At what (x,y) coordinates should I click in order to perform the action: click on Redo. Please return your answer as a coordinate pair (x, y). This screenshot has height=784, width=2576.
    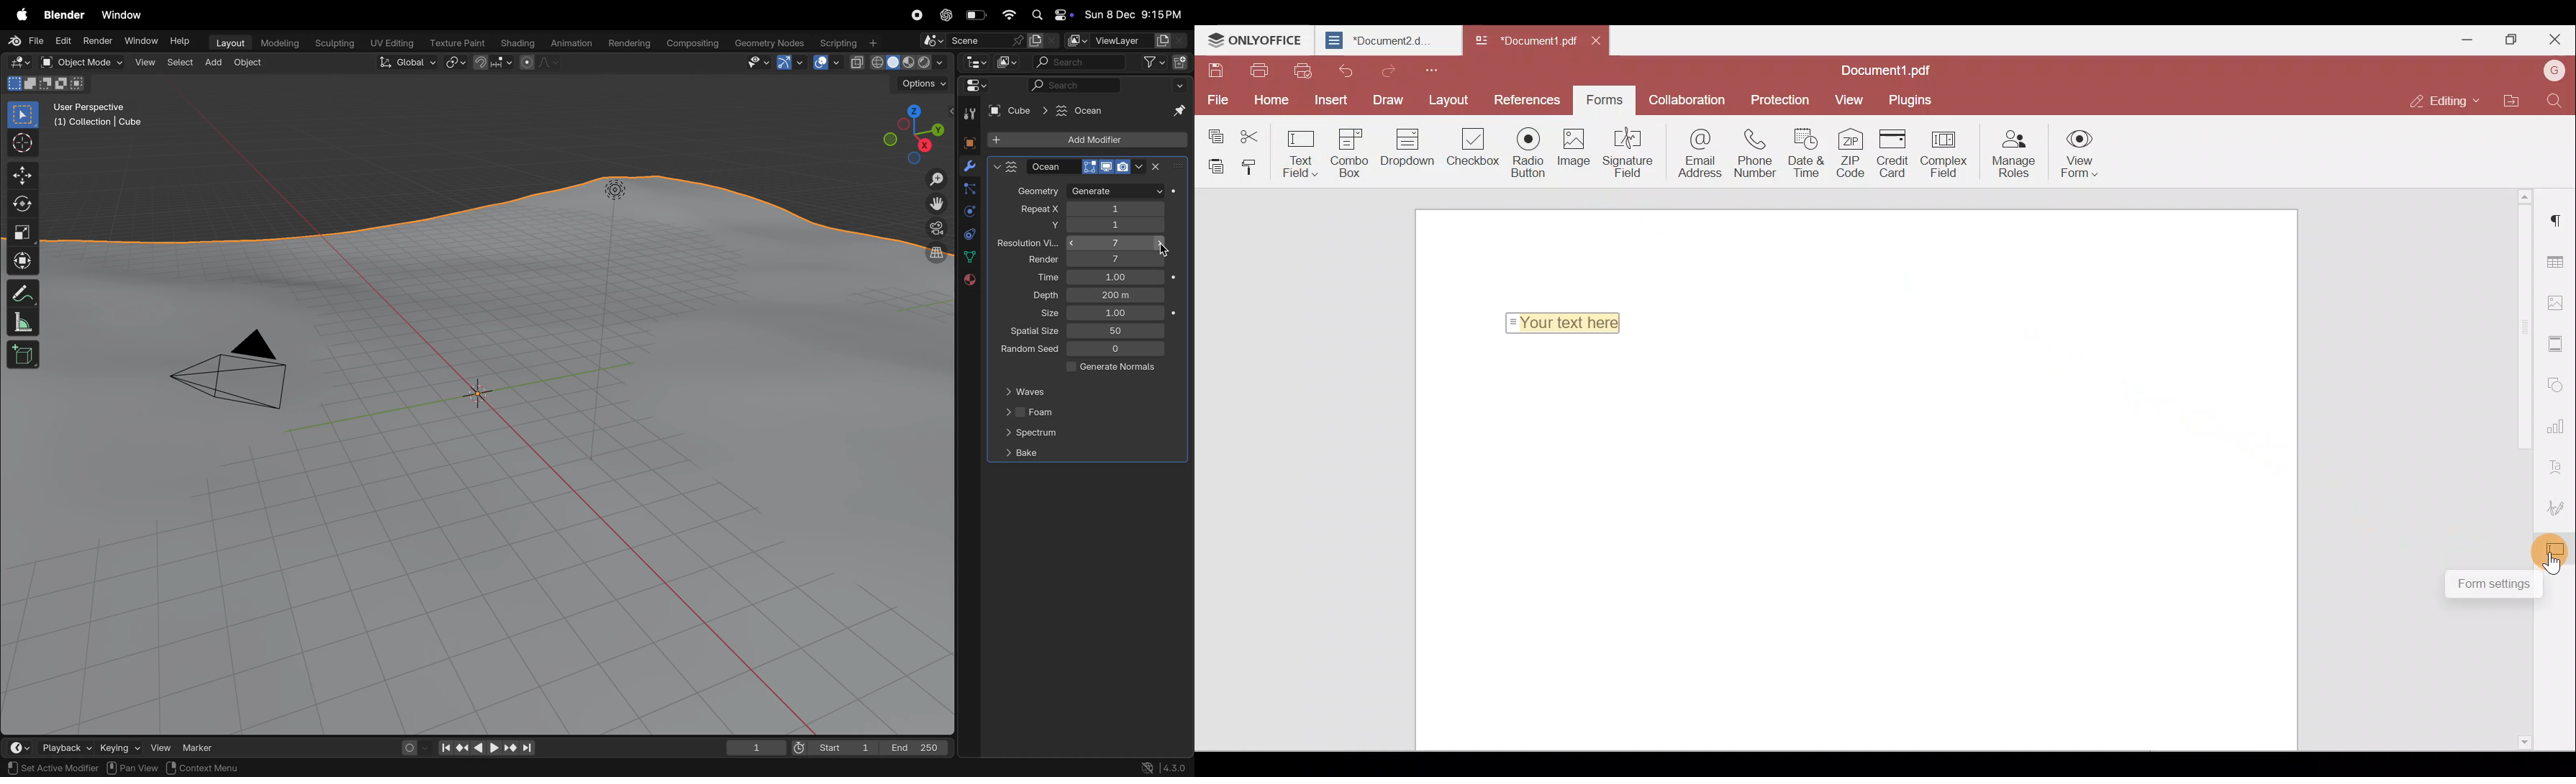
    Looking at the image, I should click on (1388, 71).